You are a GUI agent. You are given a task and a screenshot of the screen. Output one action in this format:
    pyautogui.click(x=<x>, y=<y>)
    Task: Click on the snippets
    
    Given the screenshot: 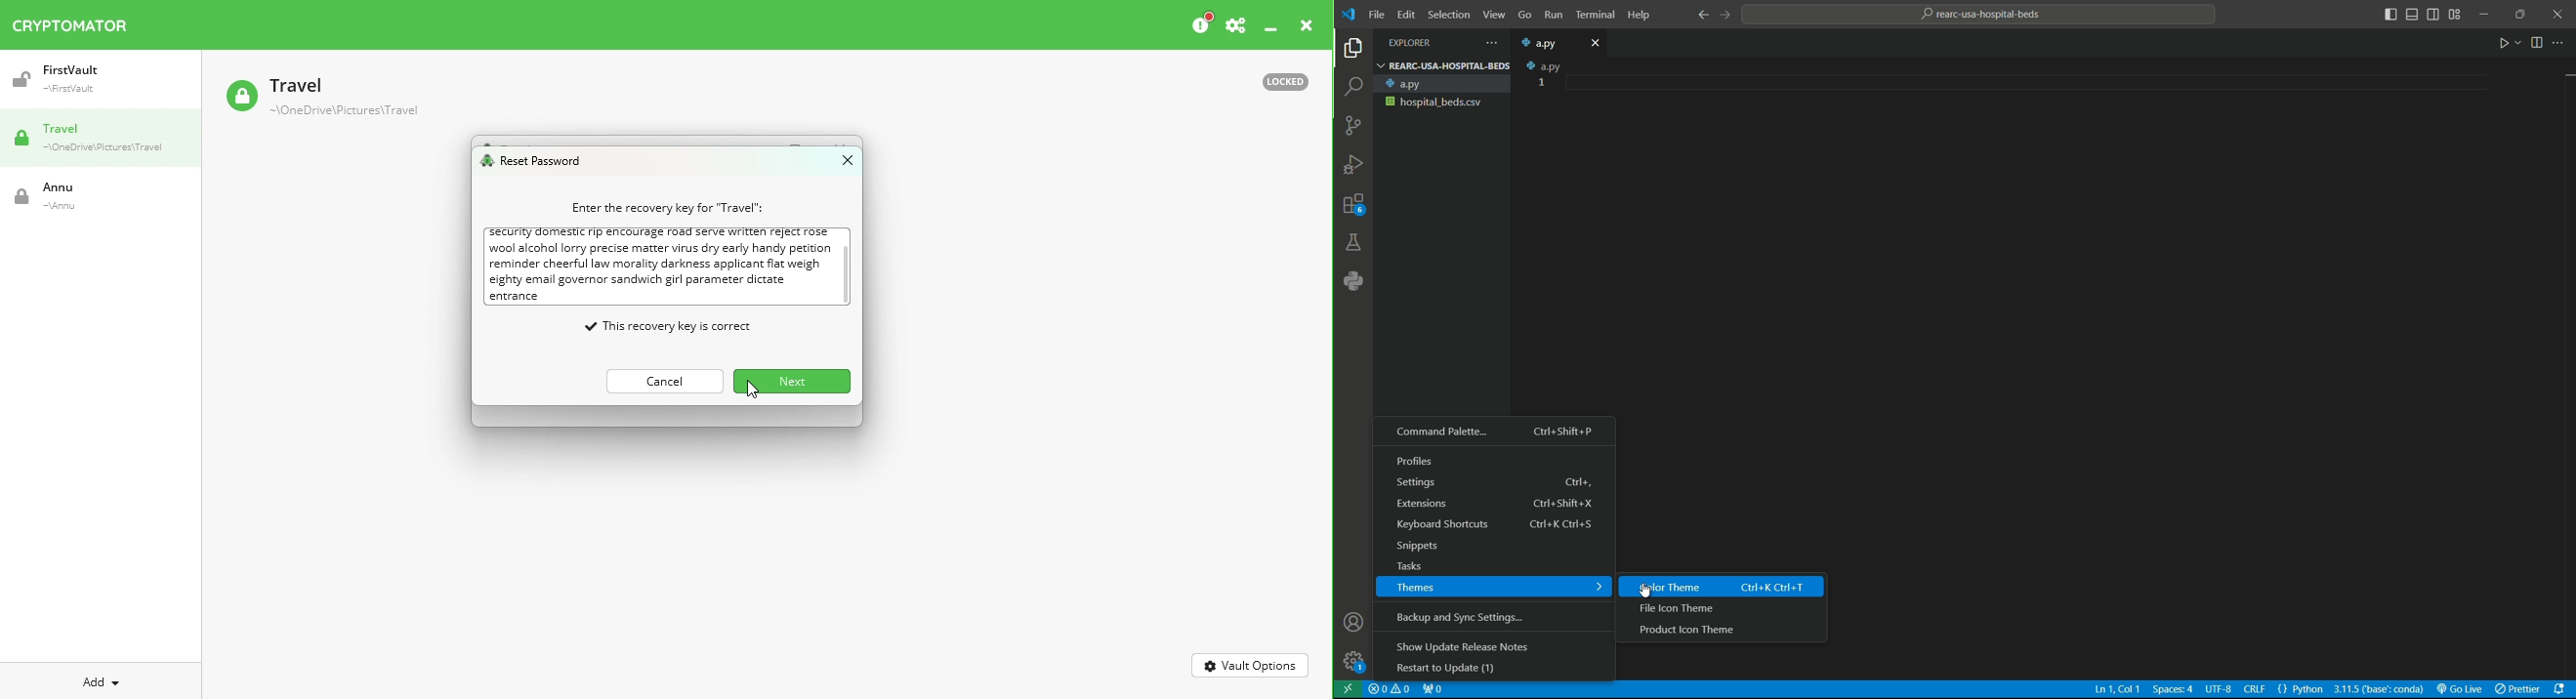 What is the action you would take?
    pyautogui.click(x=1493, y=548)
    